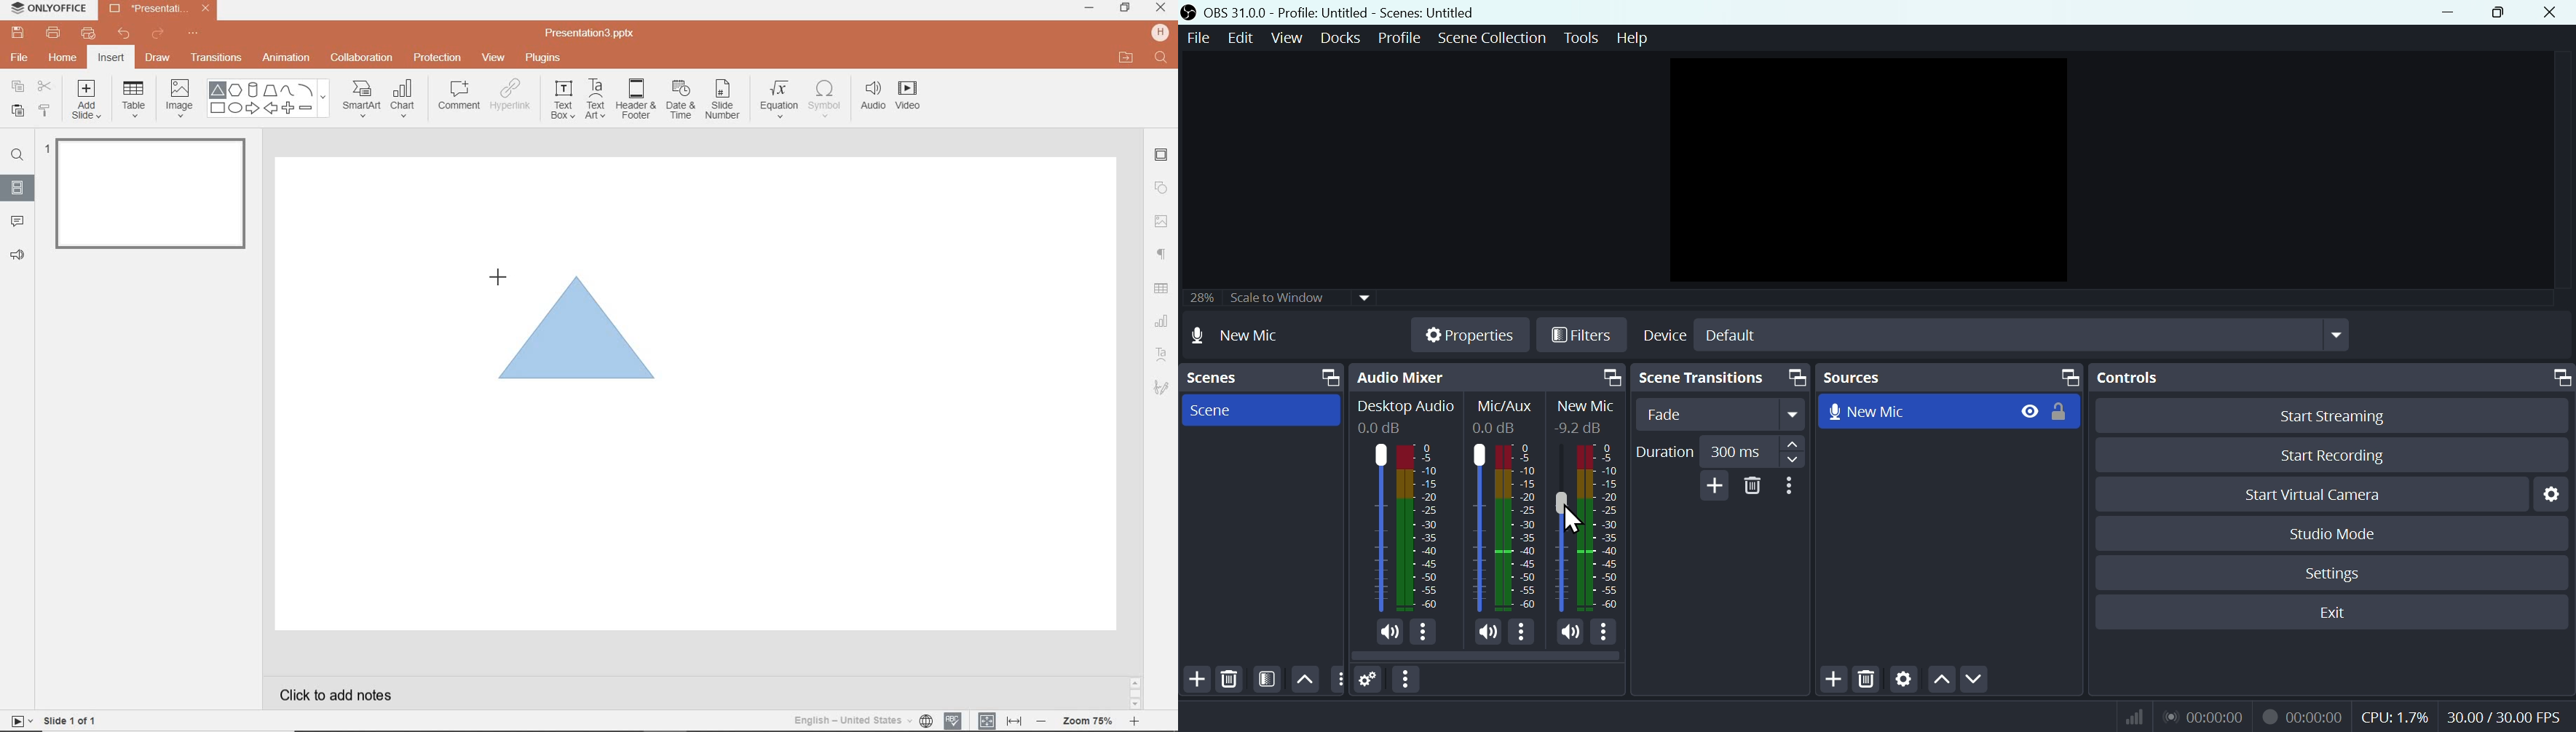 Image resolution: width=2576 pixels, height=756 pixels. I want to click on CLICK TO ADD NOTES, so click(349, 695).